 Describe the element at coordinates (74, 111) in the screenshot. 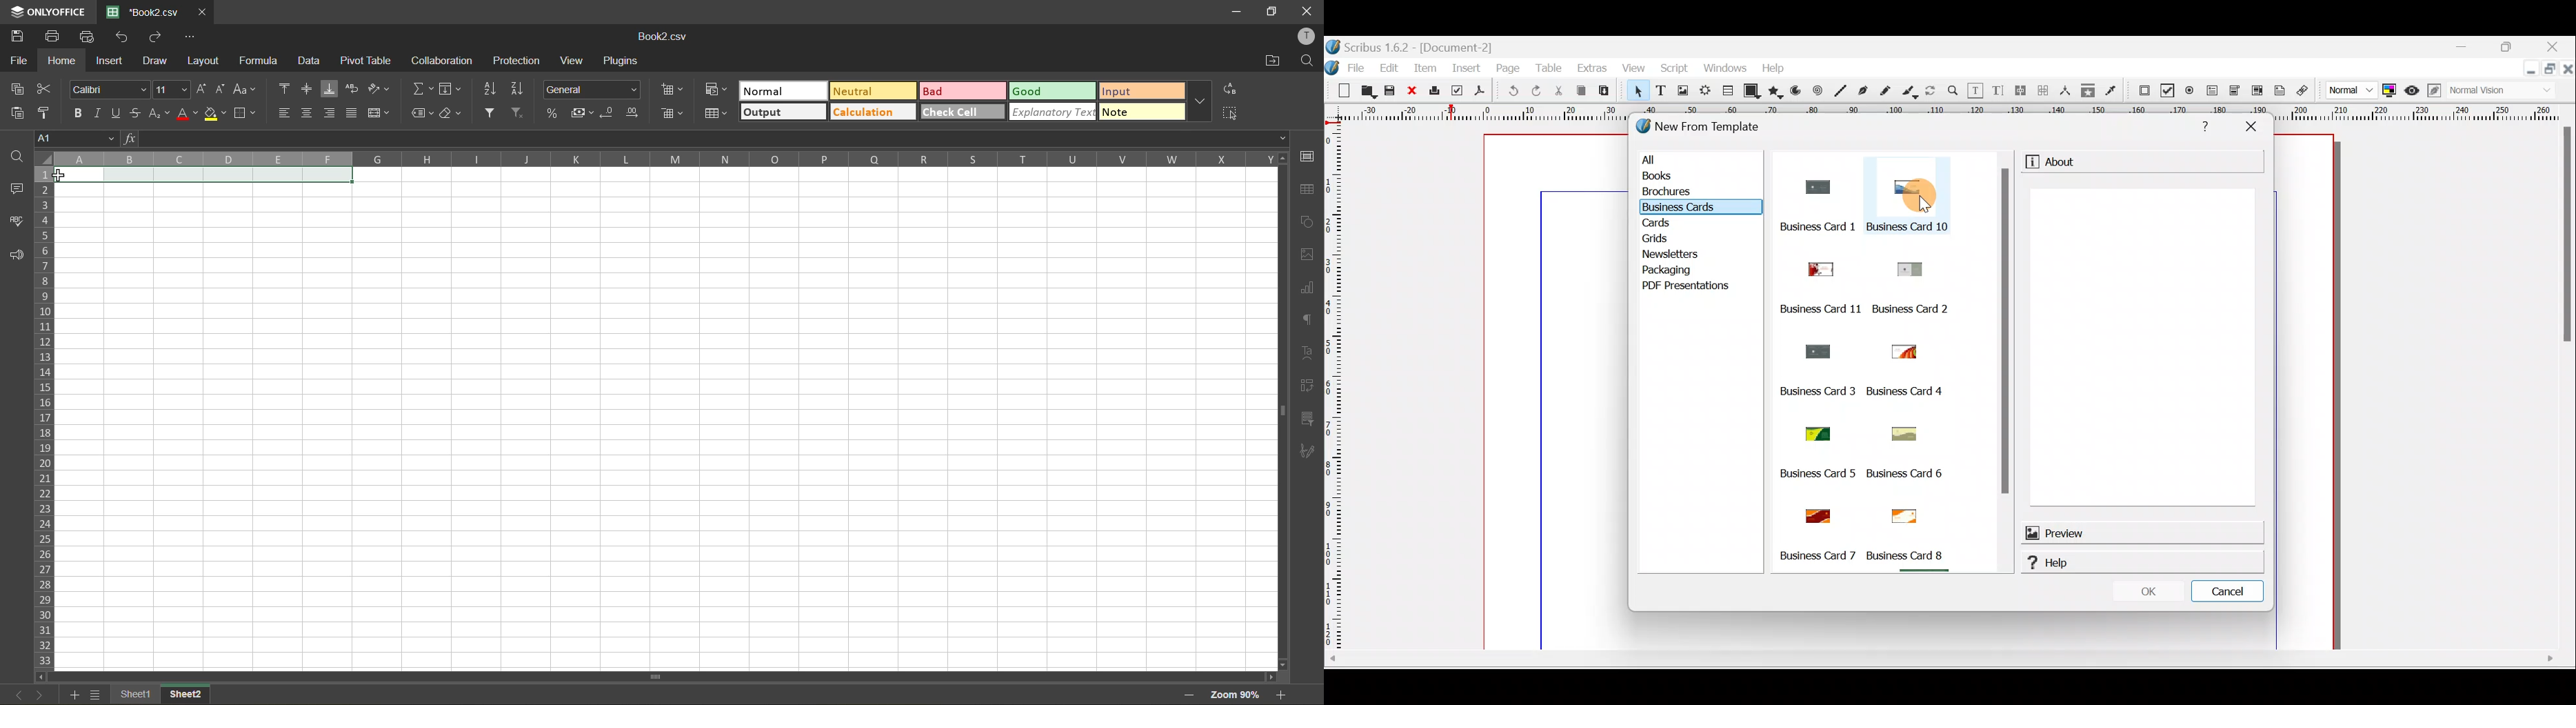

I see `bold` at that location.